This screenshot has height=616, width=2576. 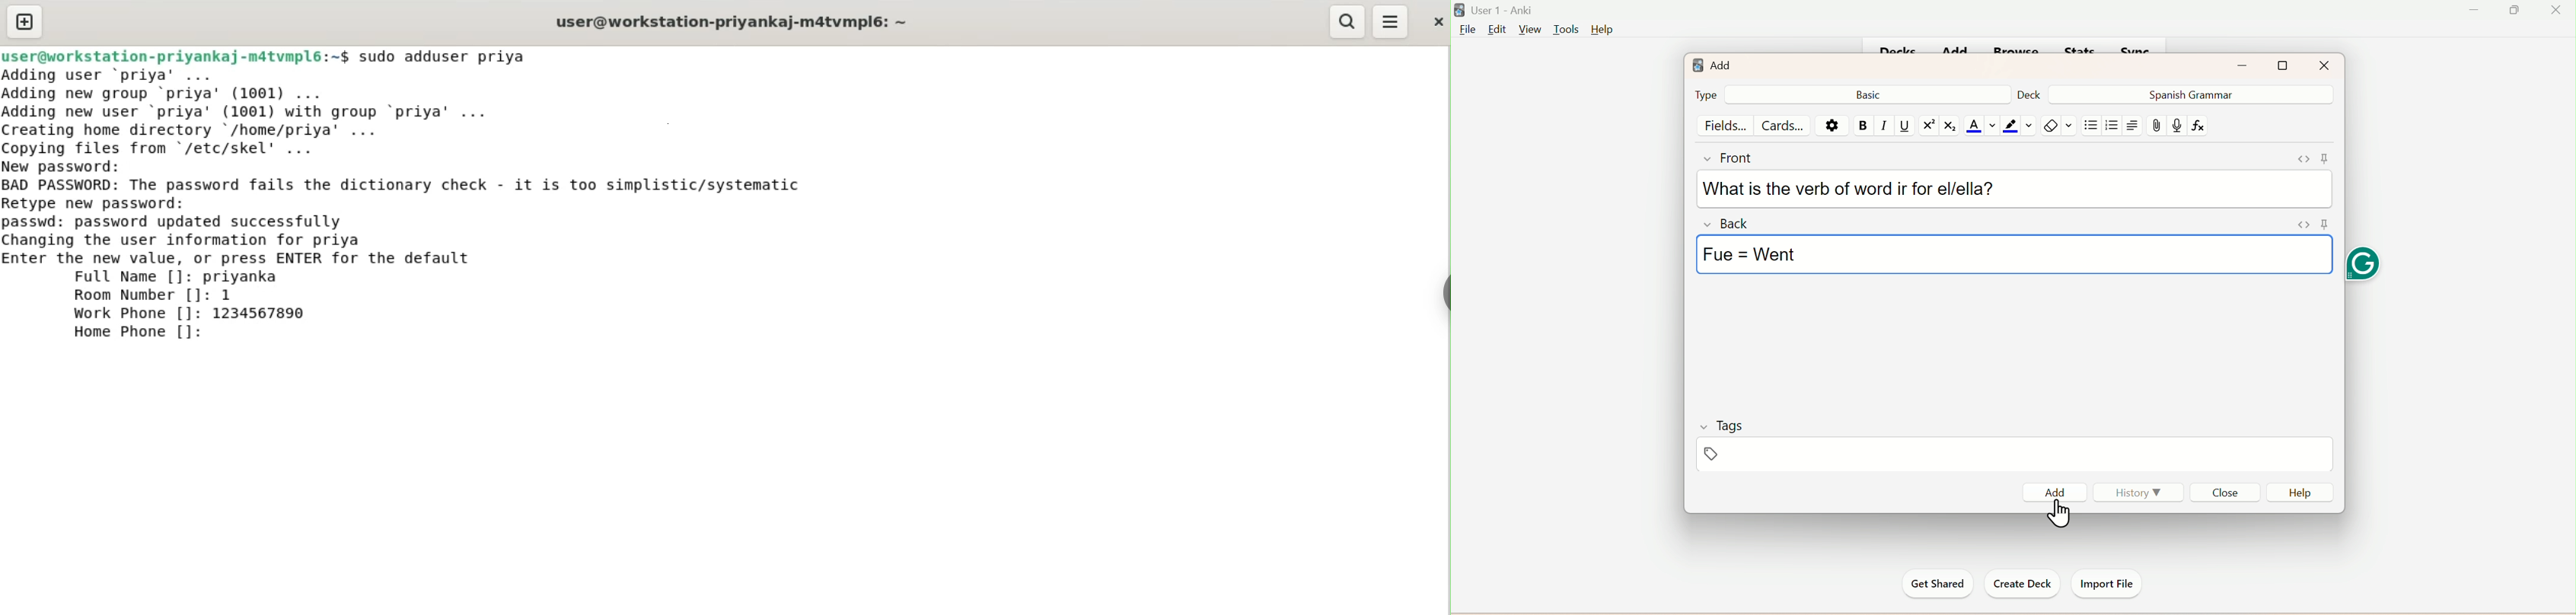 What do you see at coordinates (1905, 126) in the screenshot?
I see `Underline` at bounding box center [1905, 126].